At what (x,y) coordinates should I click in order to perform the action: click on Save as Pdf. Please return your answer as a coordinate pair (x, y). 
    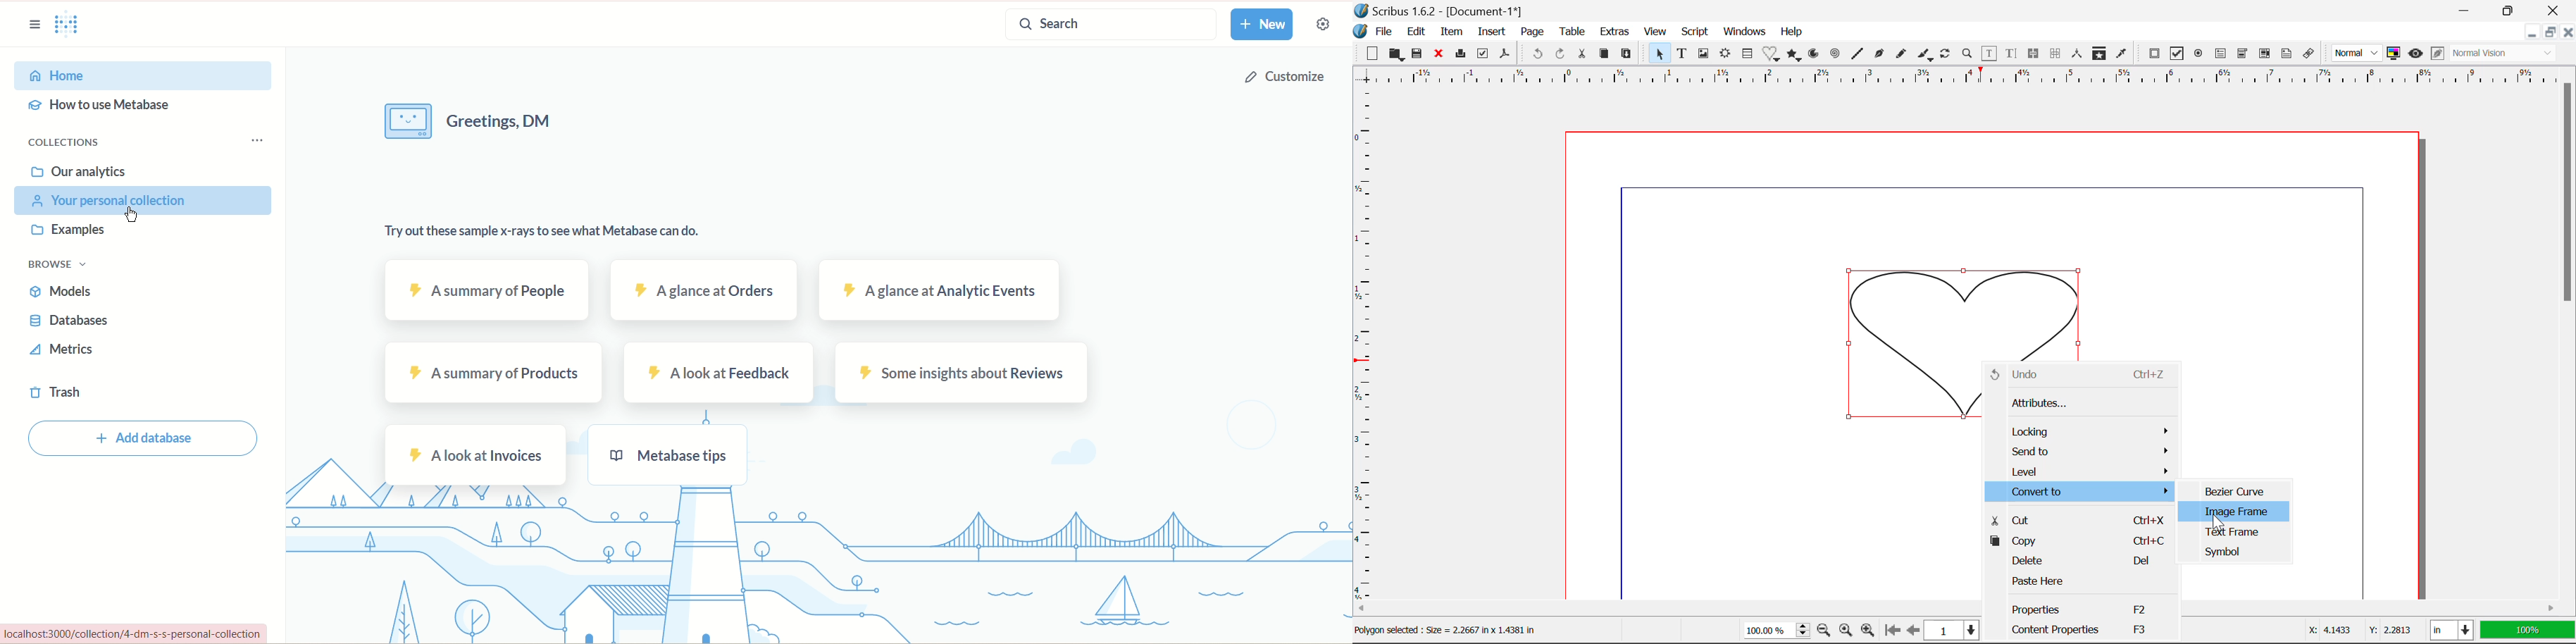
    Looking at the image, I should click on (1504, 55).